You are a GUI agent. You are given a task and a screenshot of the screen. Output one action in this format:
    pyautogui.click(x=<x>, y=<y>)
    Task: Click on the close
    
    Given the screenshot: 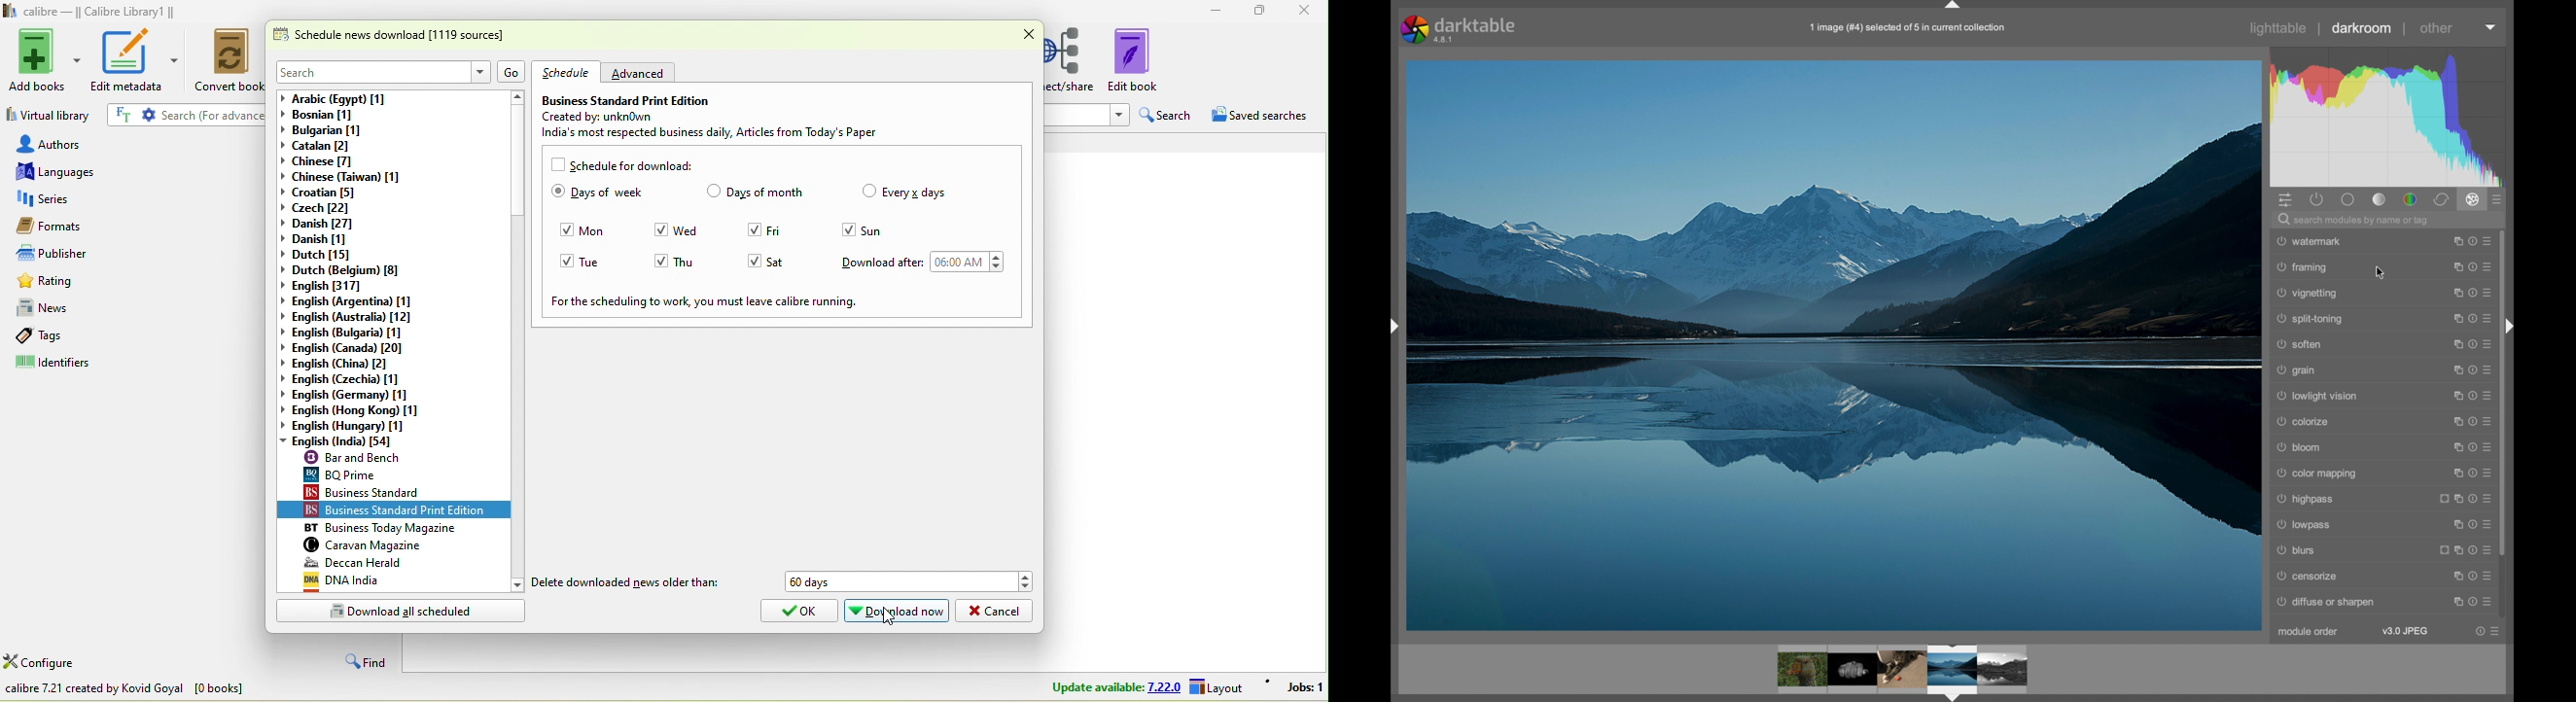 What is the action you would take?
    pyautogui.click(x=1028, y=35)
    